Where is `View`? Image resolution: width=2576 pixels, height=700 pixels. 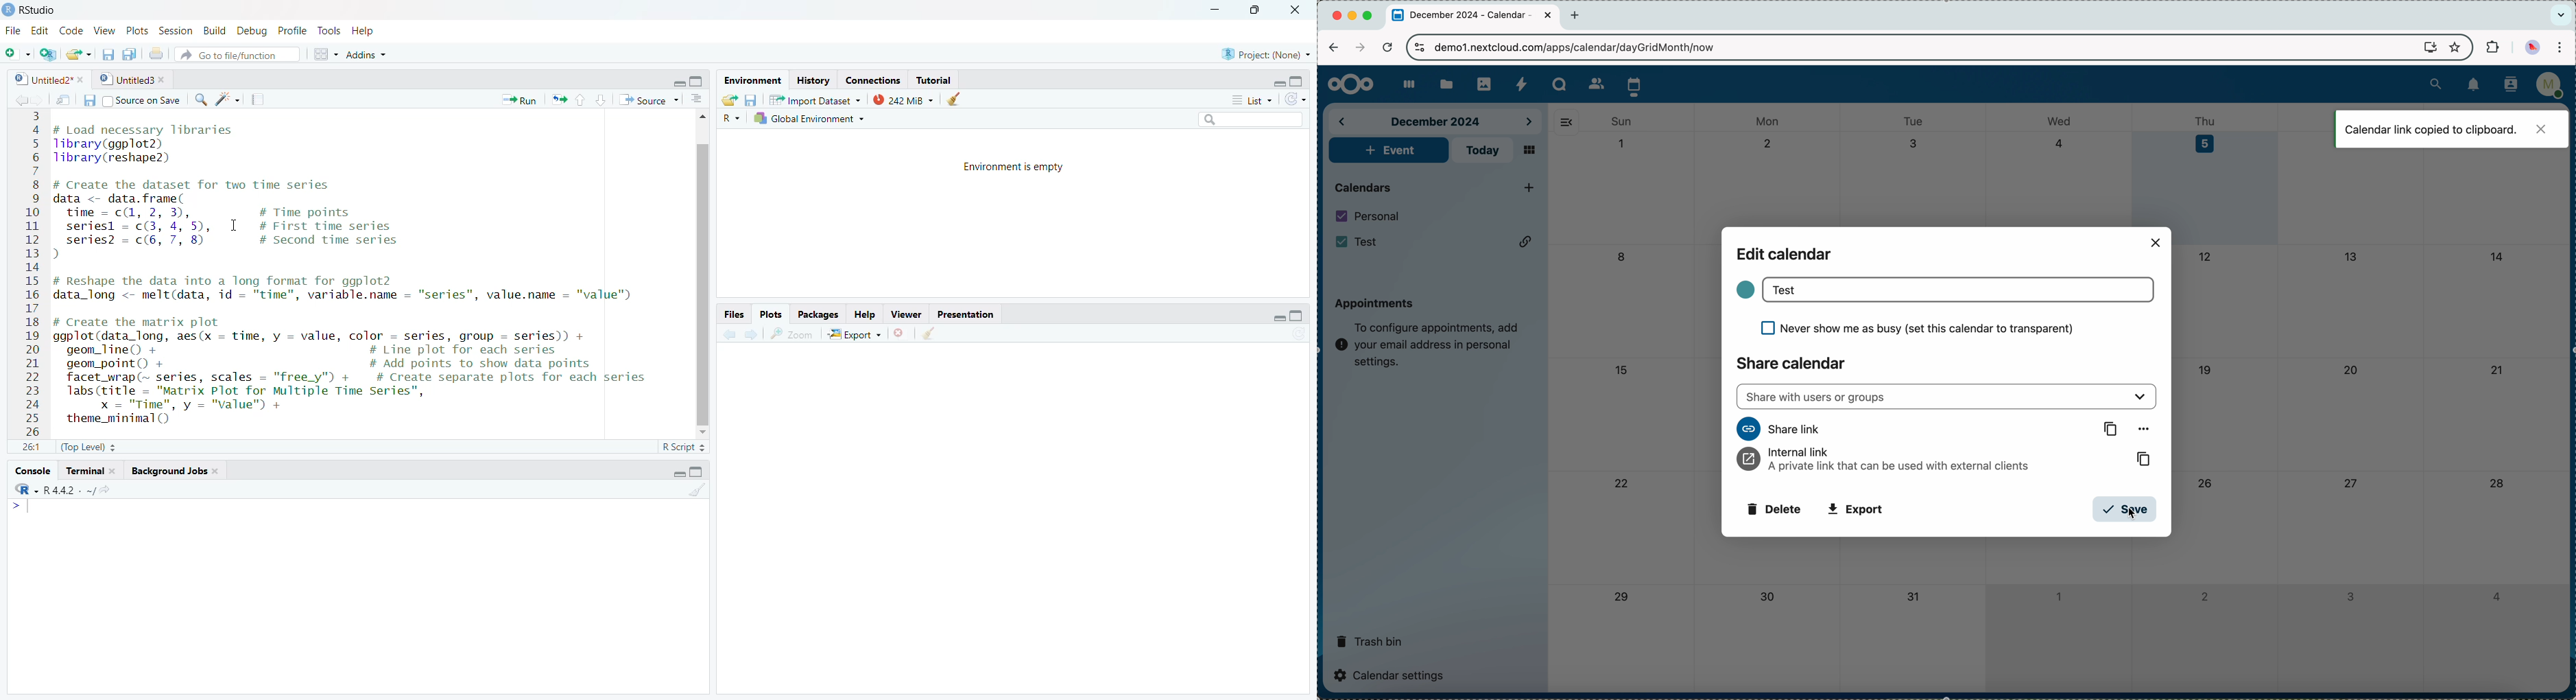
View is located at coordinates (105, 31).